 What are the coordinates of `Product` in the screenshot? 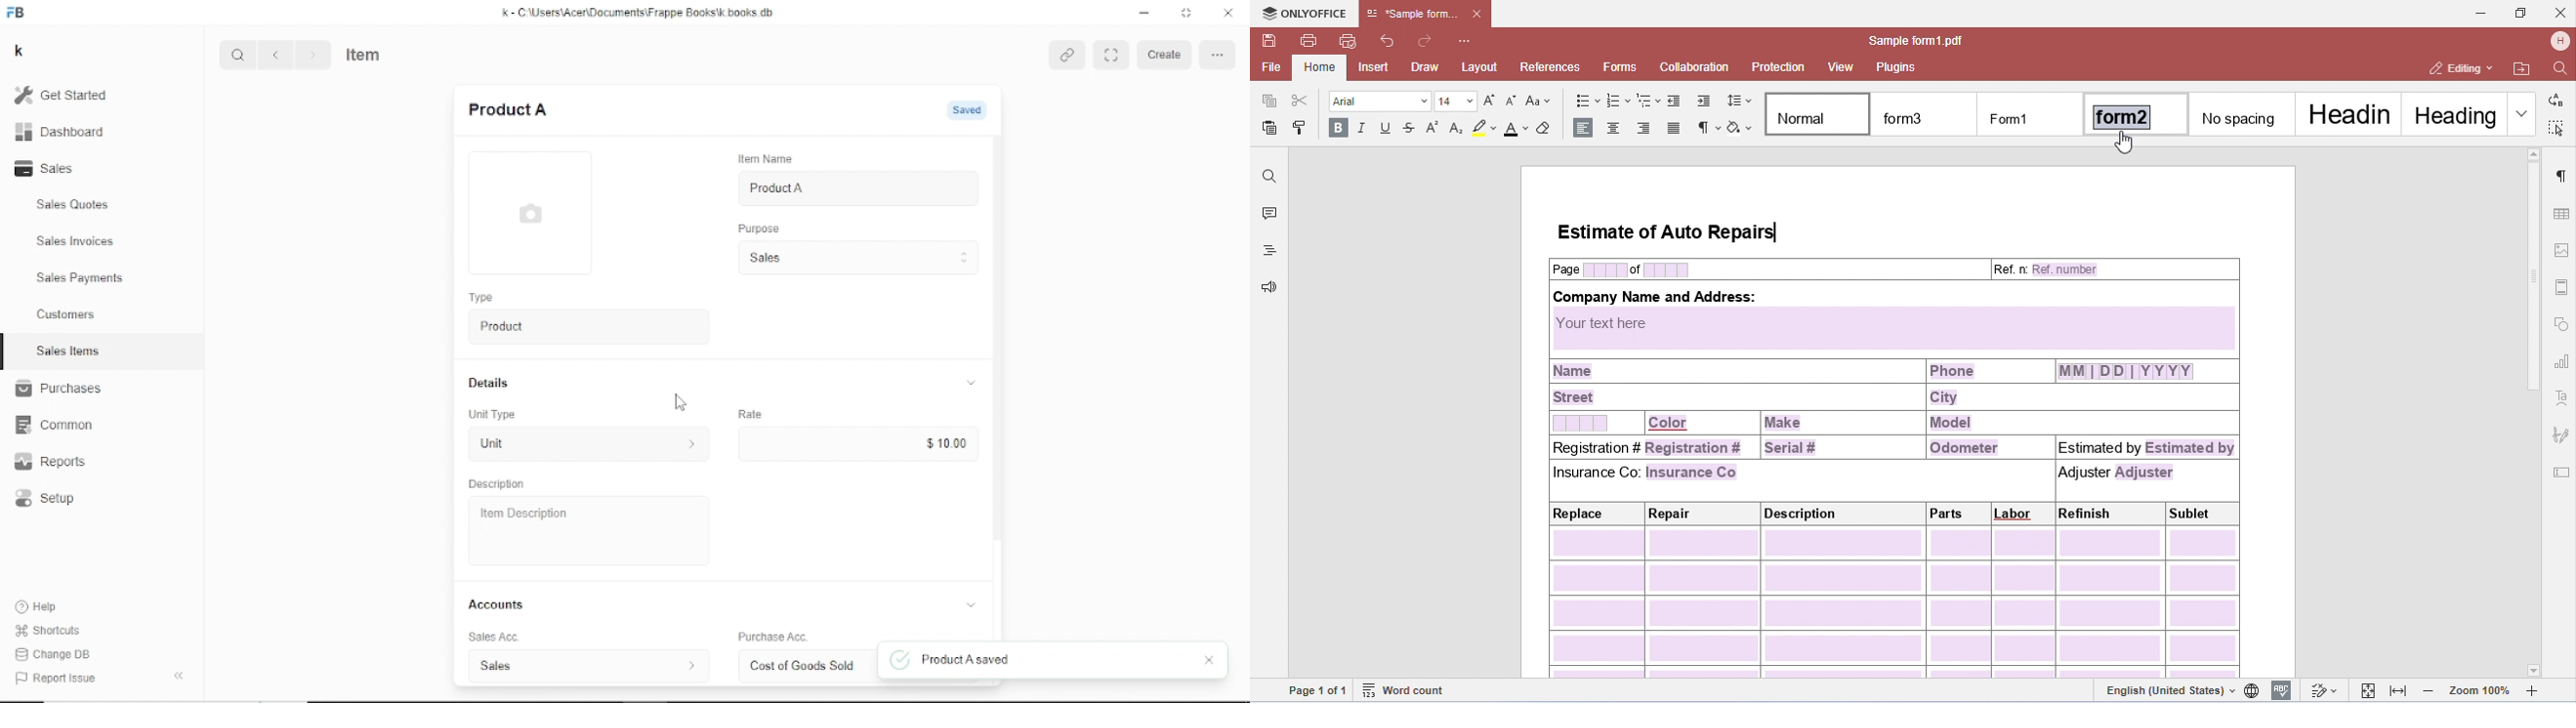 It's located at (584, 327).